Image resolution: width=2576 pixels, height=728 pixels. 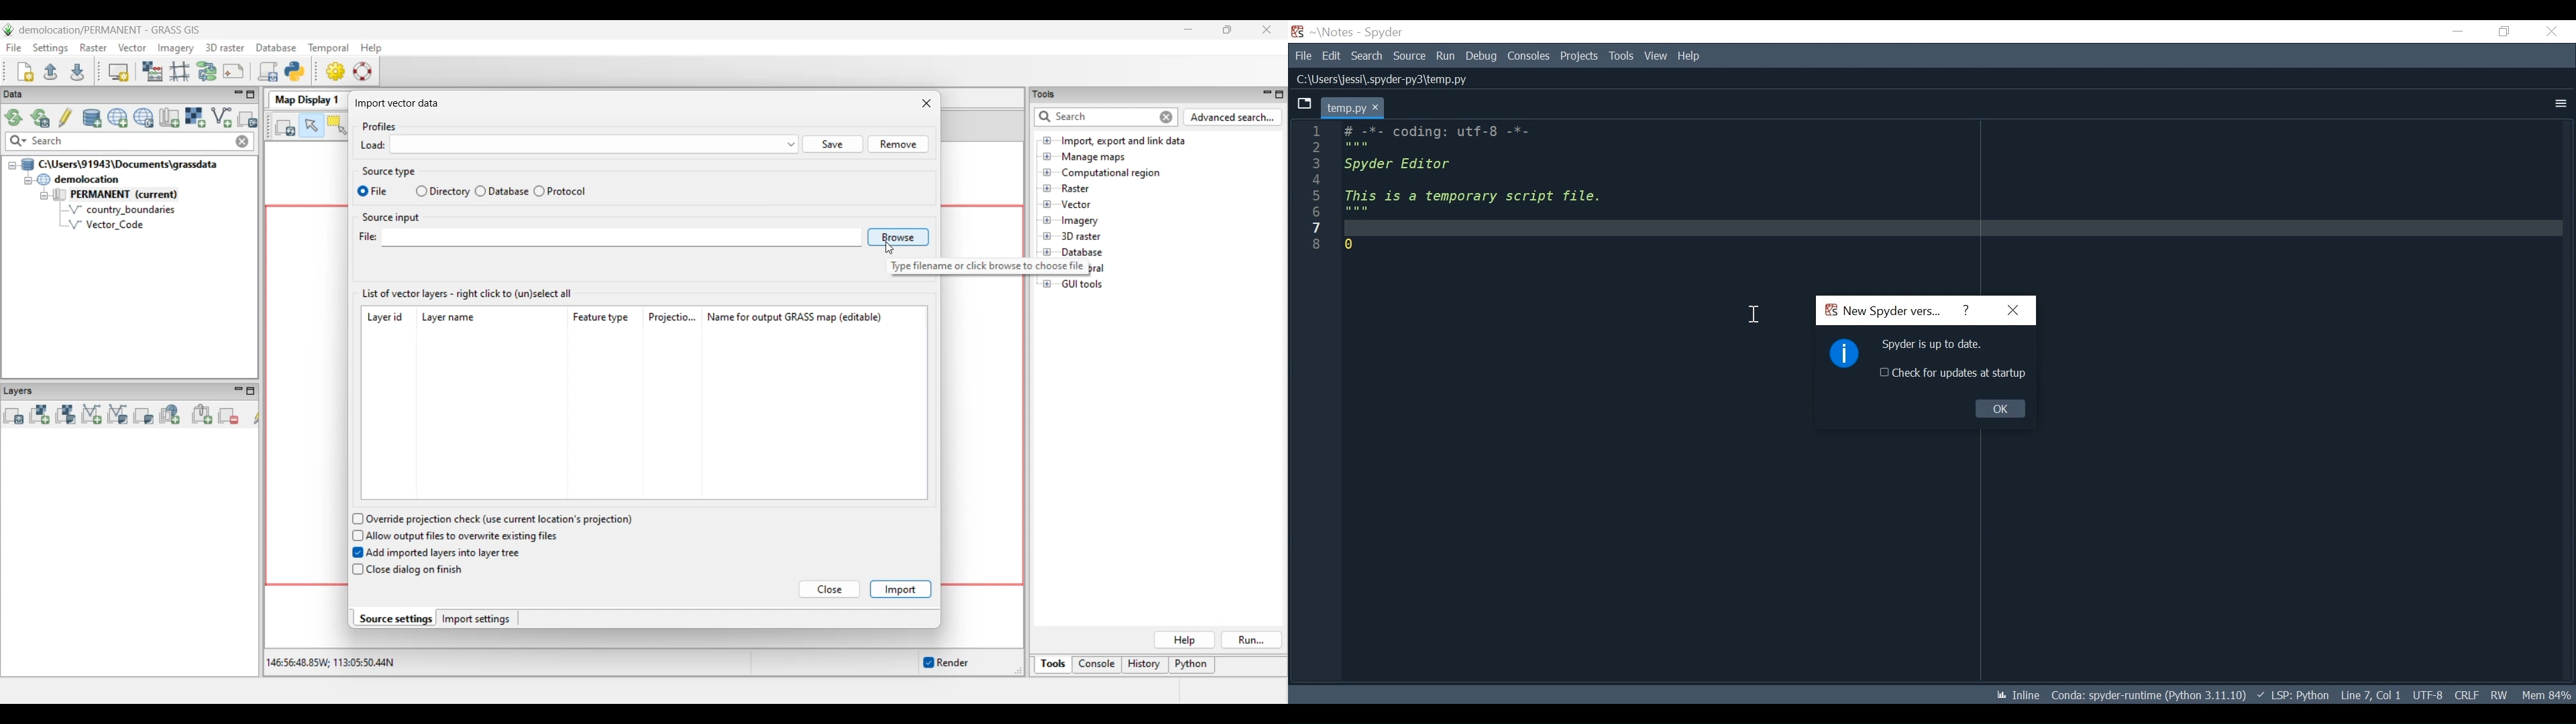 What do you see at coordinates (1336, 32) in the screenshot?
I see `Projects Name` at bounding box center [1336, 32].